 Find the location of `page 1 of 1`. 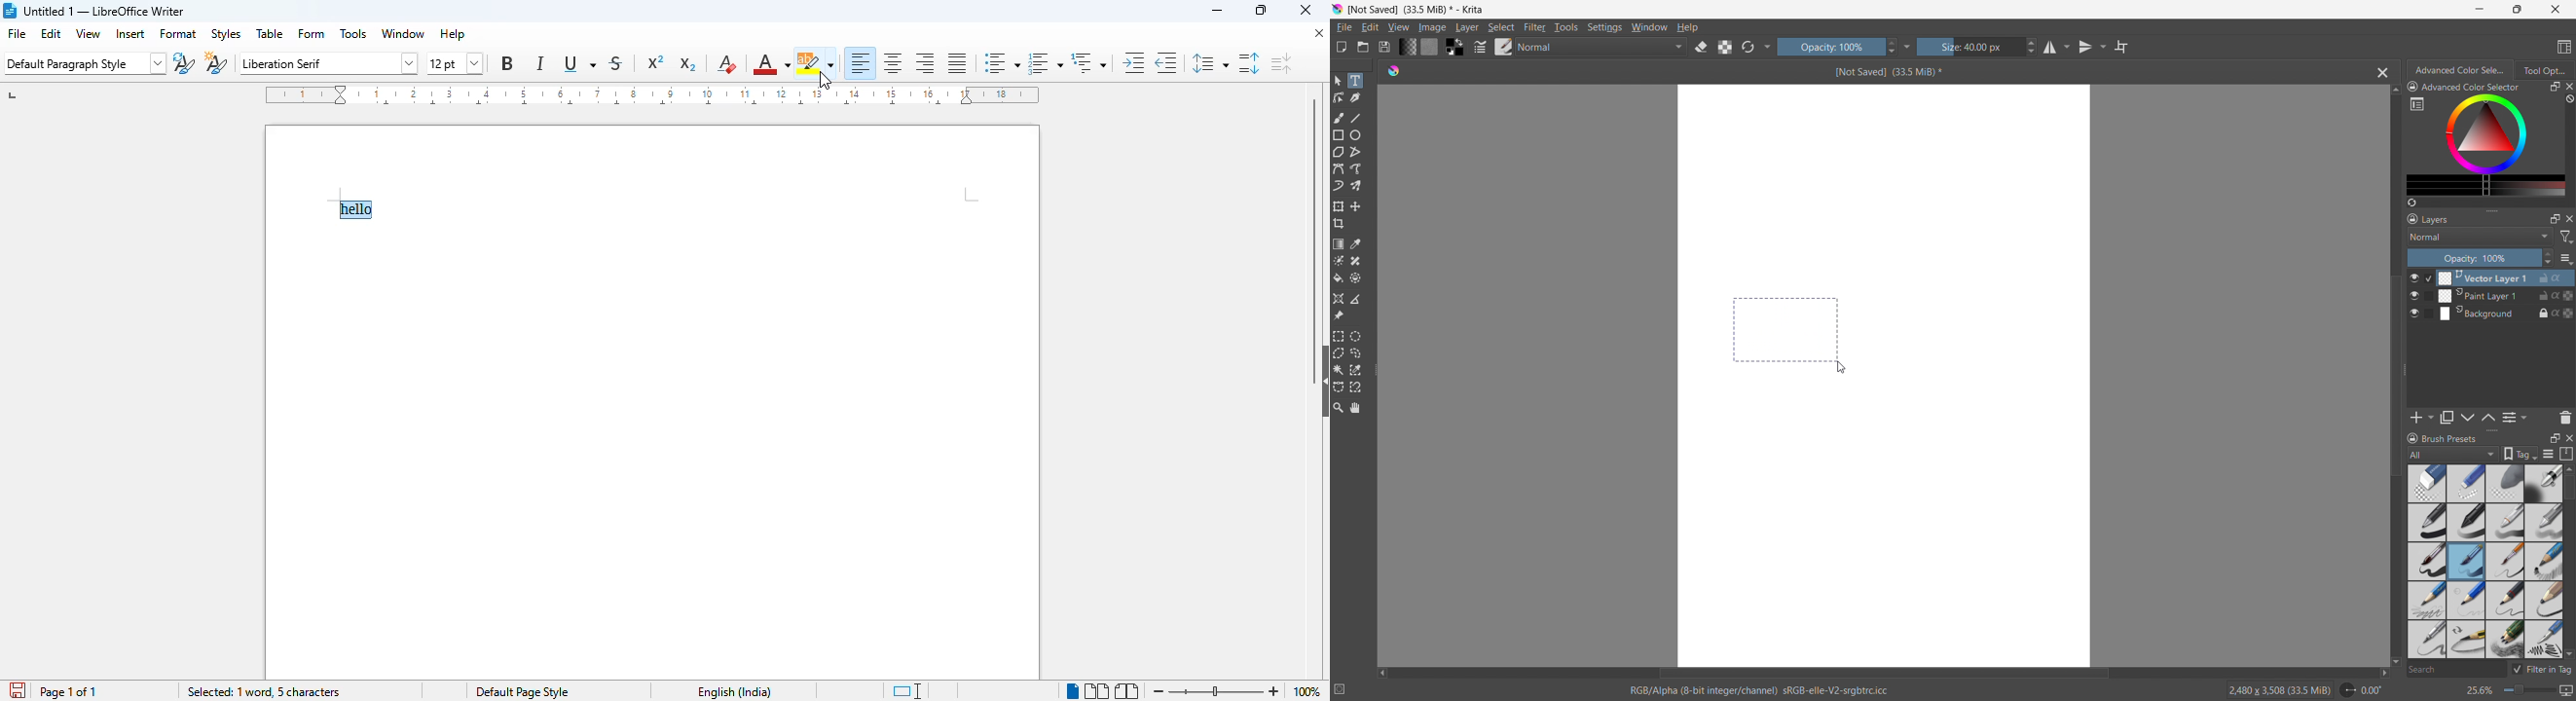

page 1 of 1 is located at coordinates (68, 691).